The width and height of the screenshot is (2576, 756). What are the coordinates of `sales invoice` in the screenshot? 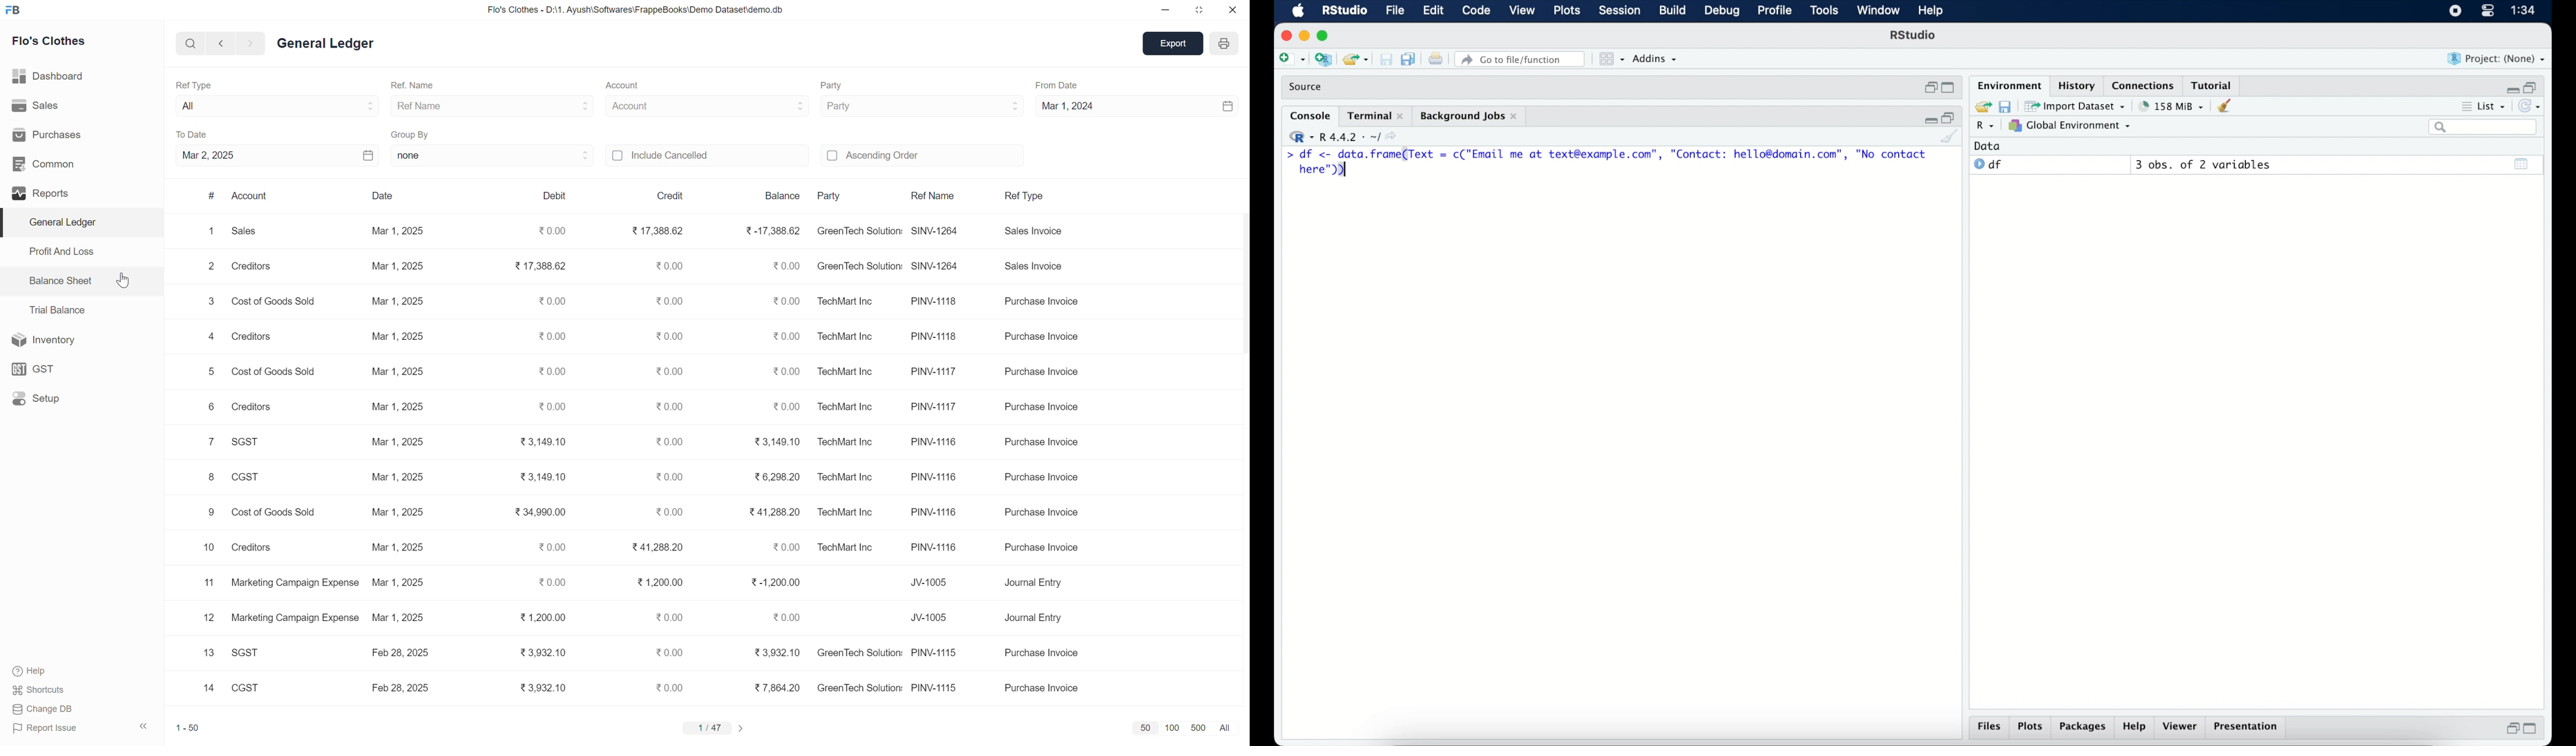 It's located at (1032, 267).